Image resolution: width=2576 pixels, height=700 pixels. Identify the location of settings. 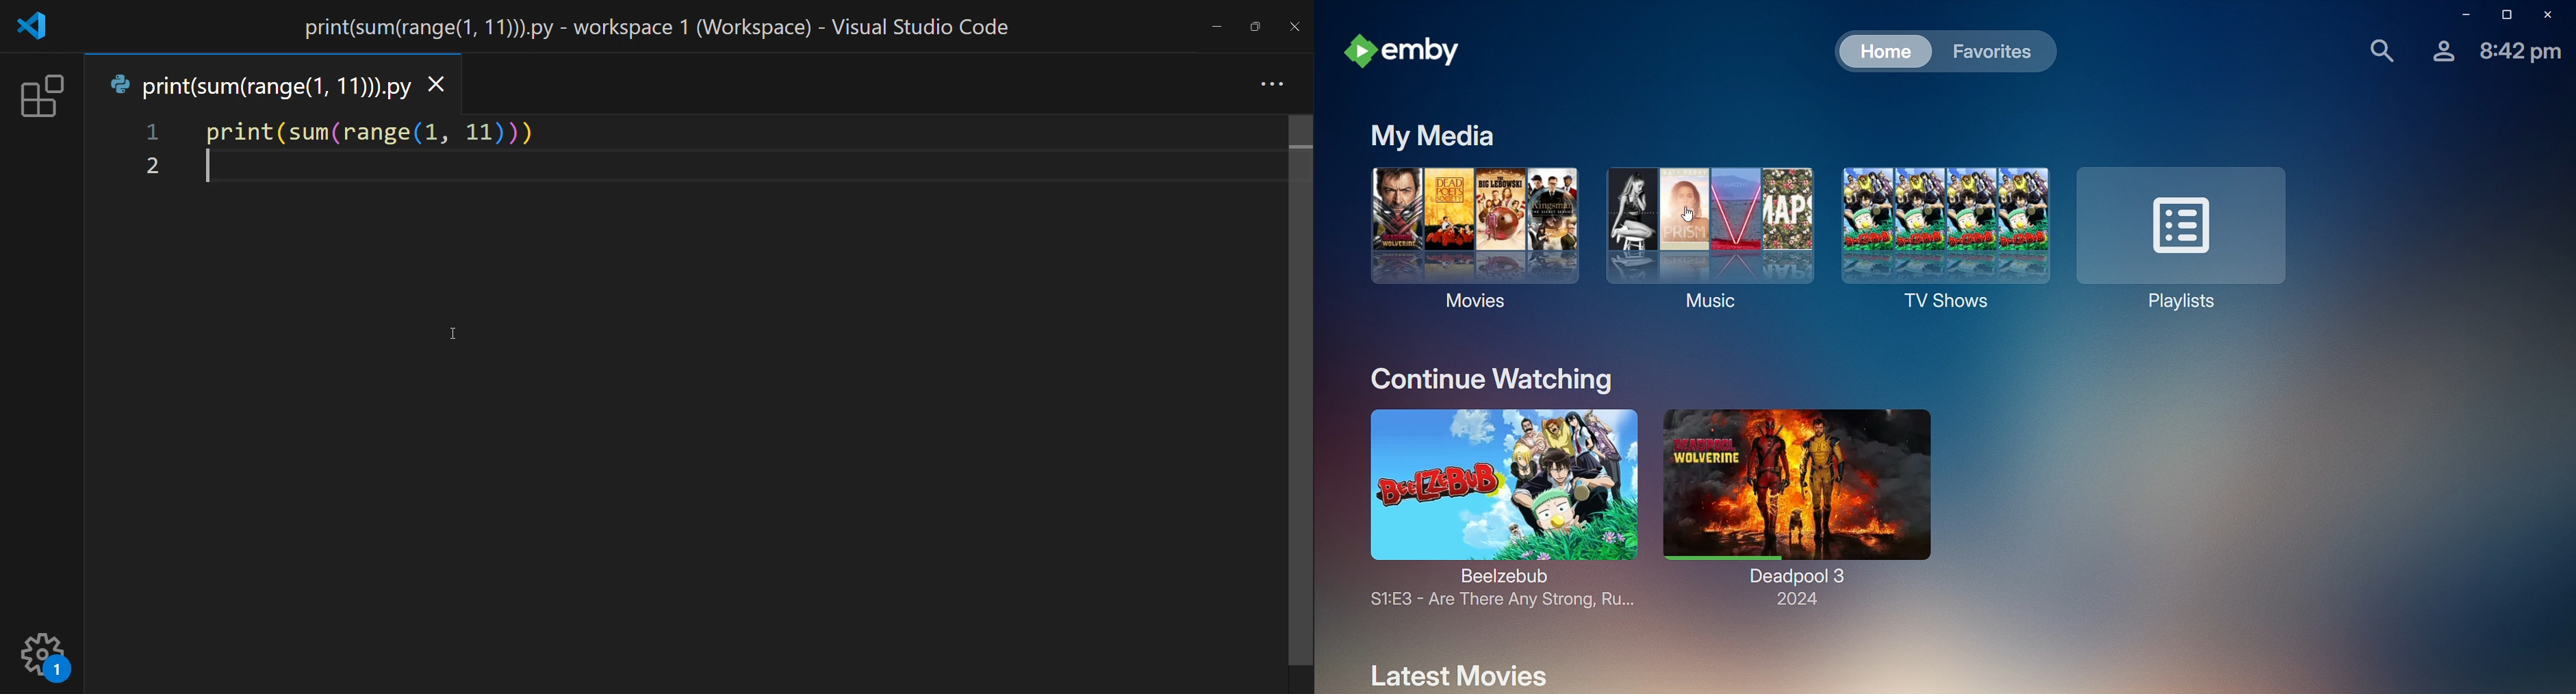
(46, 652).